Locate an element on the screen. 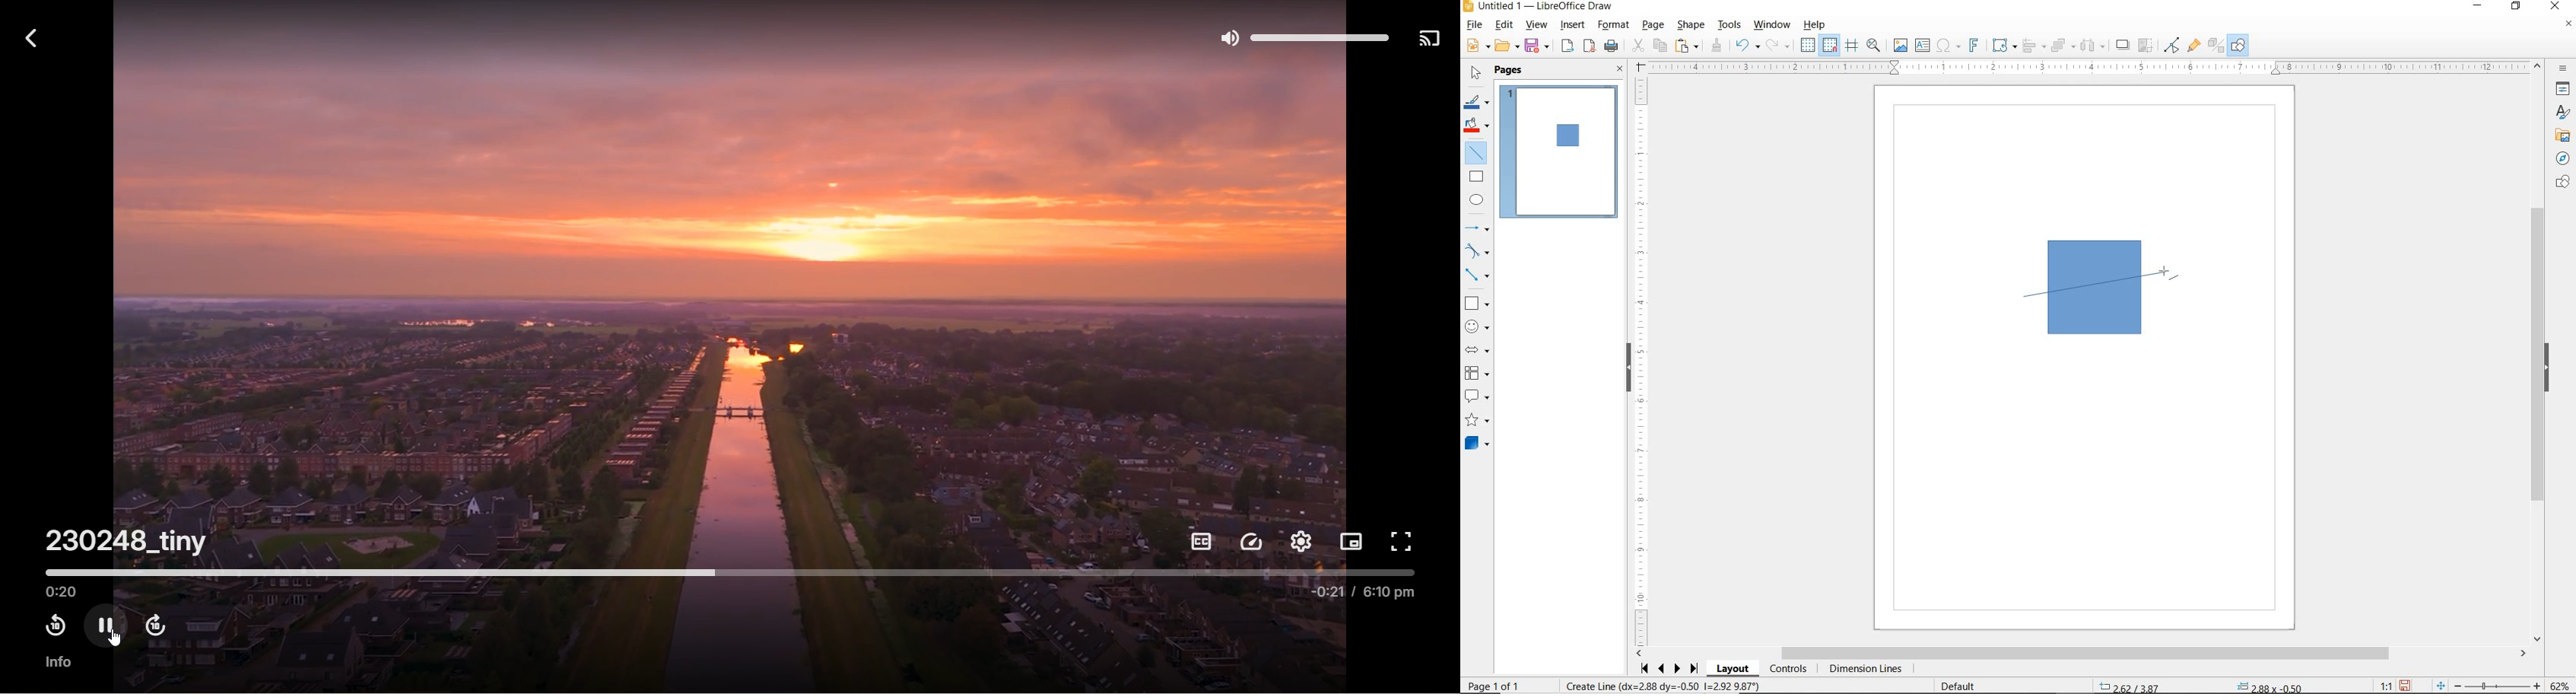 This screenshot has height=700, width=2576. SHAPE is located at coordinates (1691, 26).